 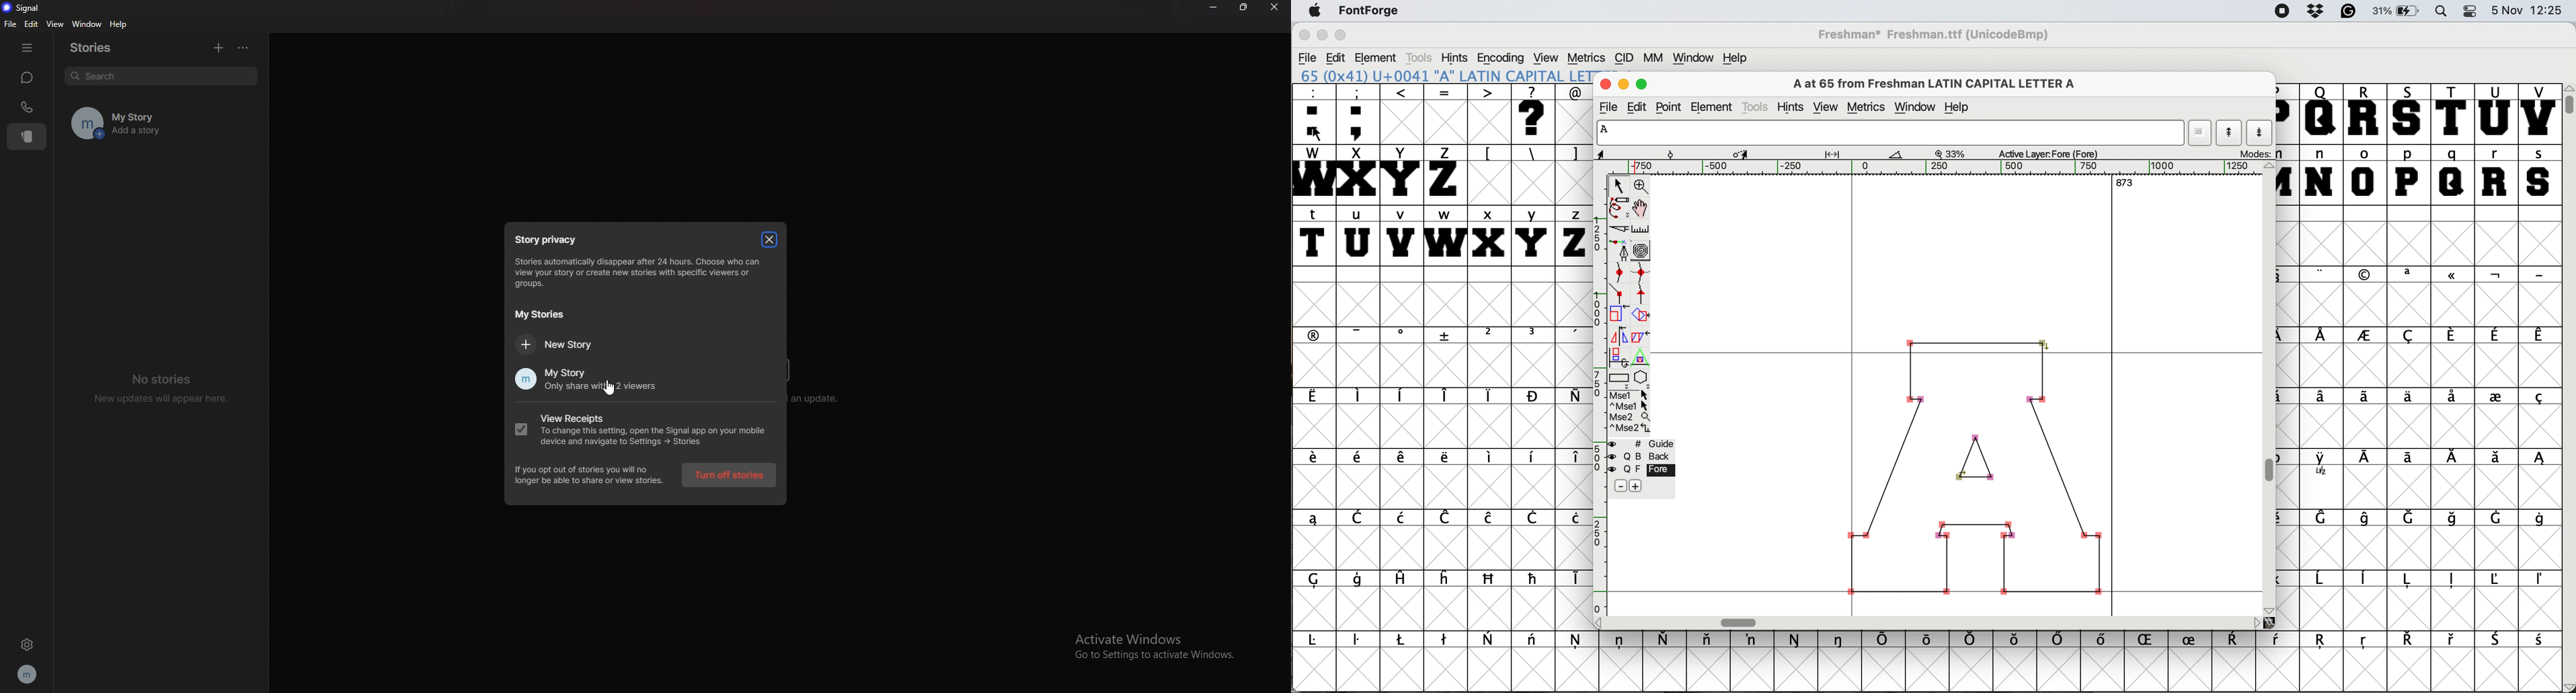 What do you see at coordinates (1316, 334) in the screenshot?
I see `symbol` at bounding box center [1316, 334].